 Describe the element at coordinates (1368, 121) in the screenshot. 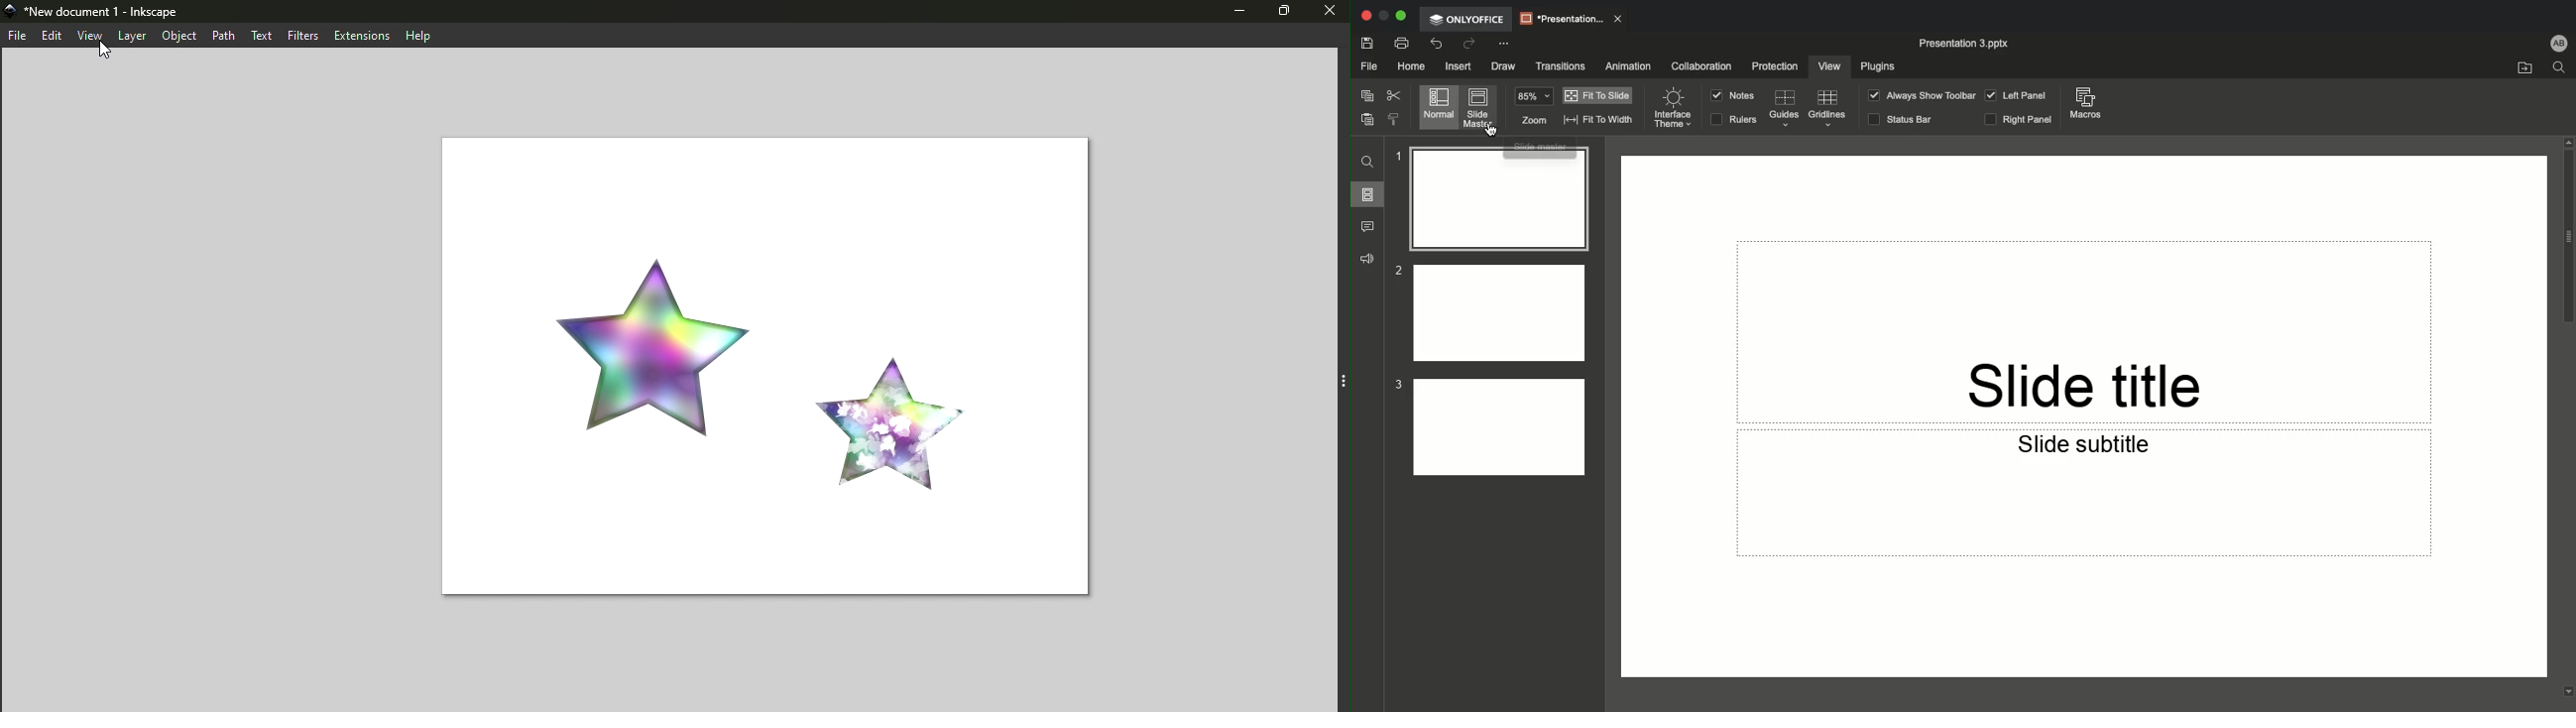

I see `Paste` at that location.